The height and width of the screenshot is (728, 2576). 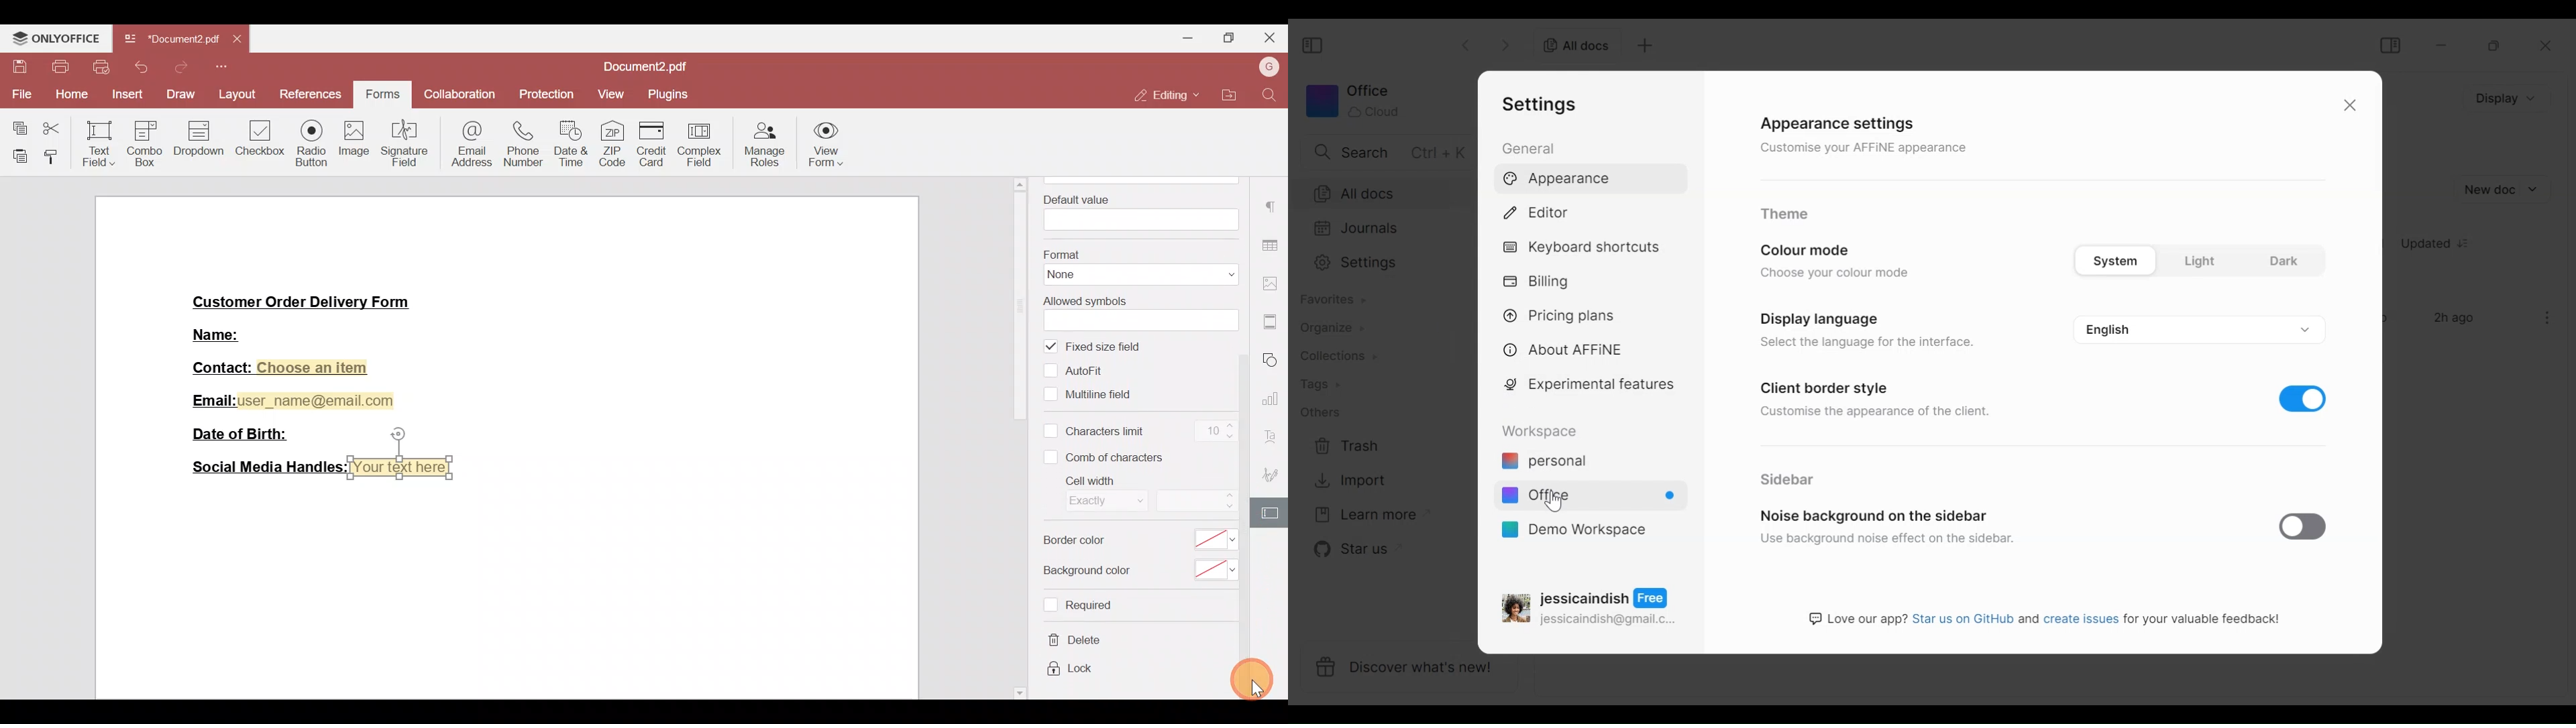 I want to click on Forms, so click(x=384, y=91).